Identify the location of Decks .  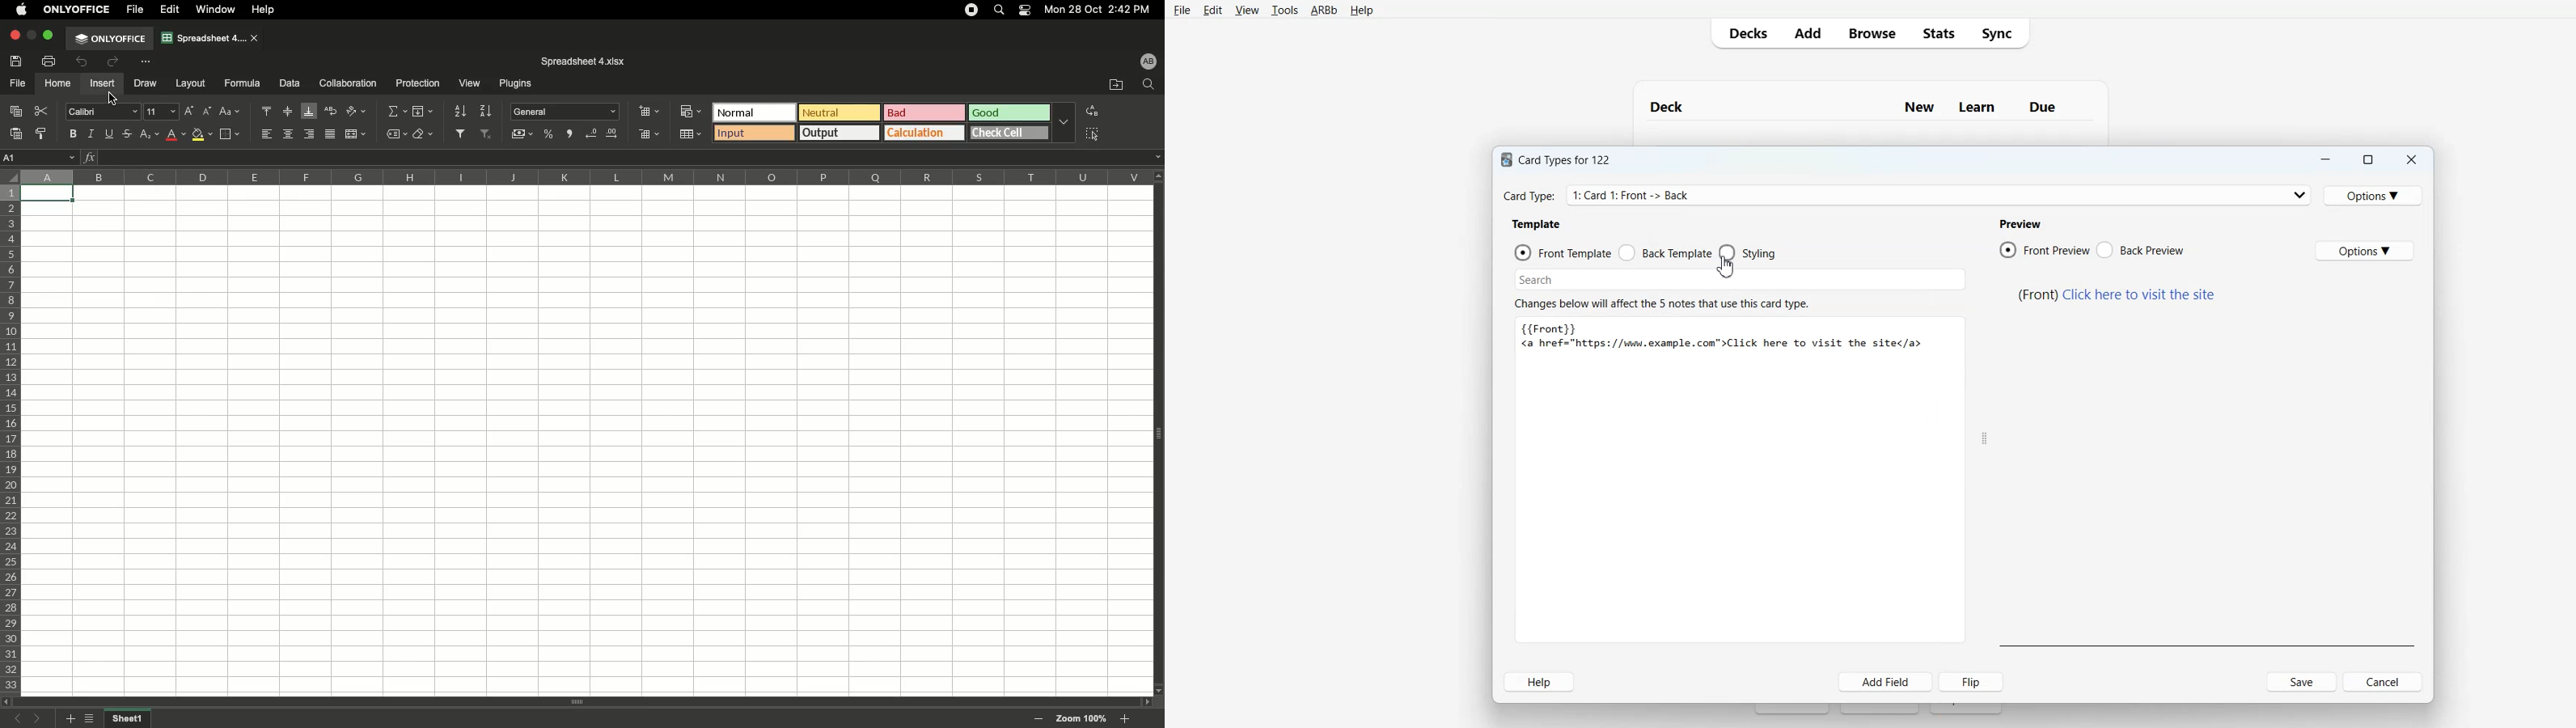
(1746, 32).